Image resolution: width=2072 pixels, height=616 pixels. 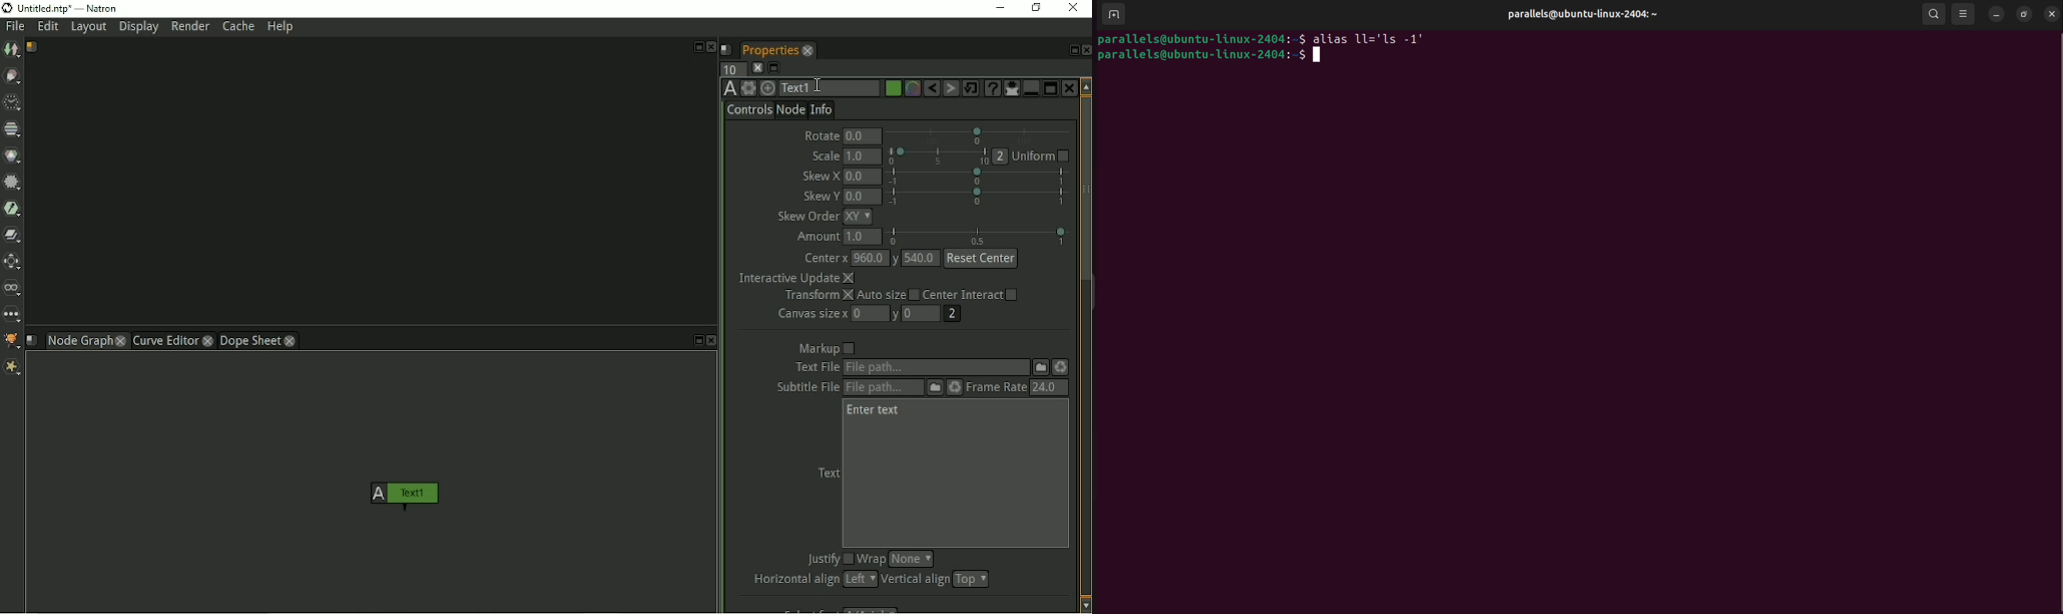 What do you see at coordinates (1964, 14) in the screenshot?
I see `view options` at bounding box center [1964, 14].